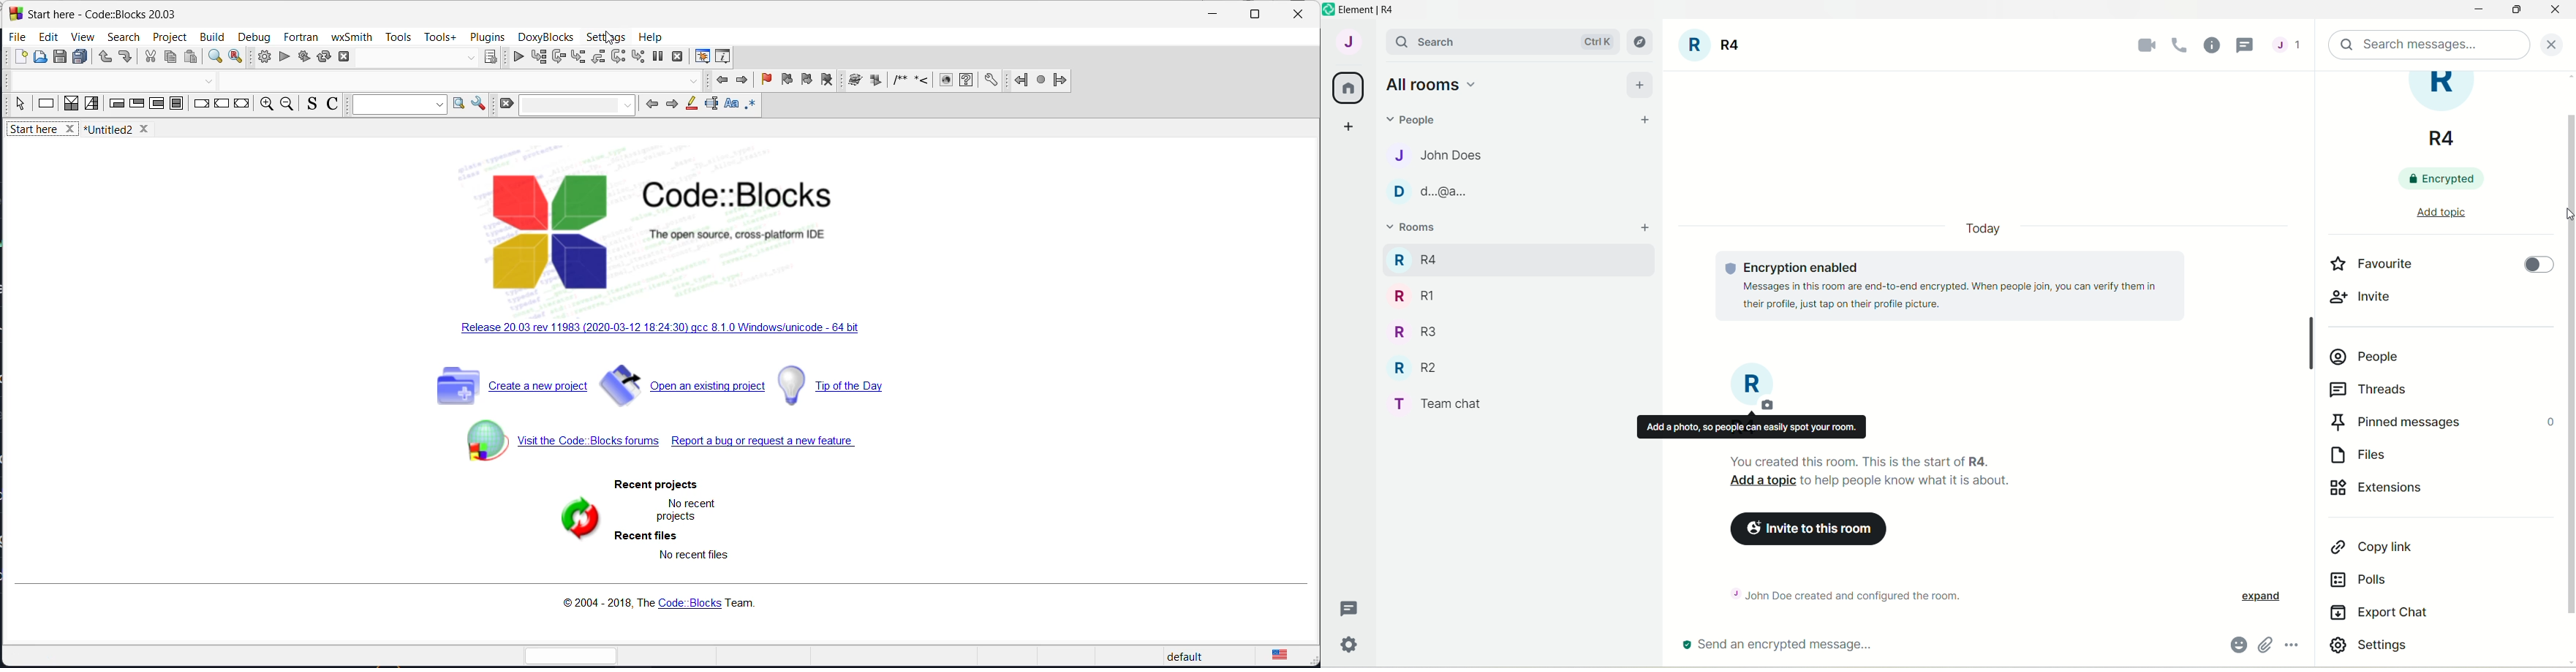 This screenshot has width=2576, height=672. Describe the element at coordinates (579, 58) in the screenshot. I see `step into` at that location.